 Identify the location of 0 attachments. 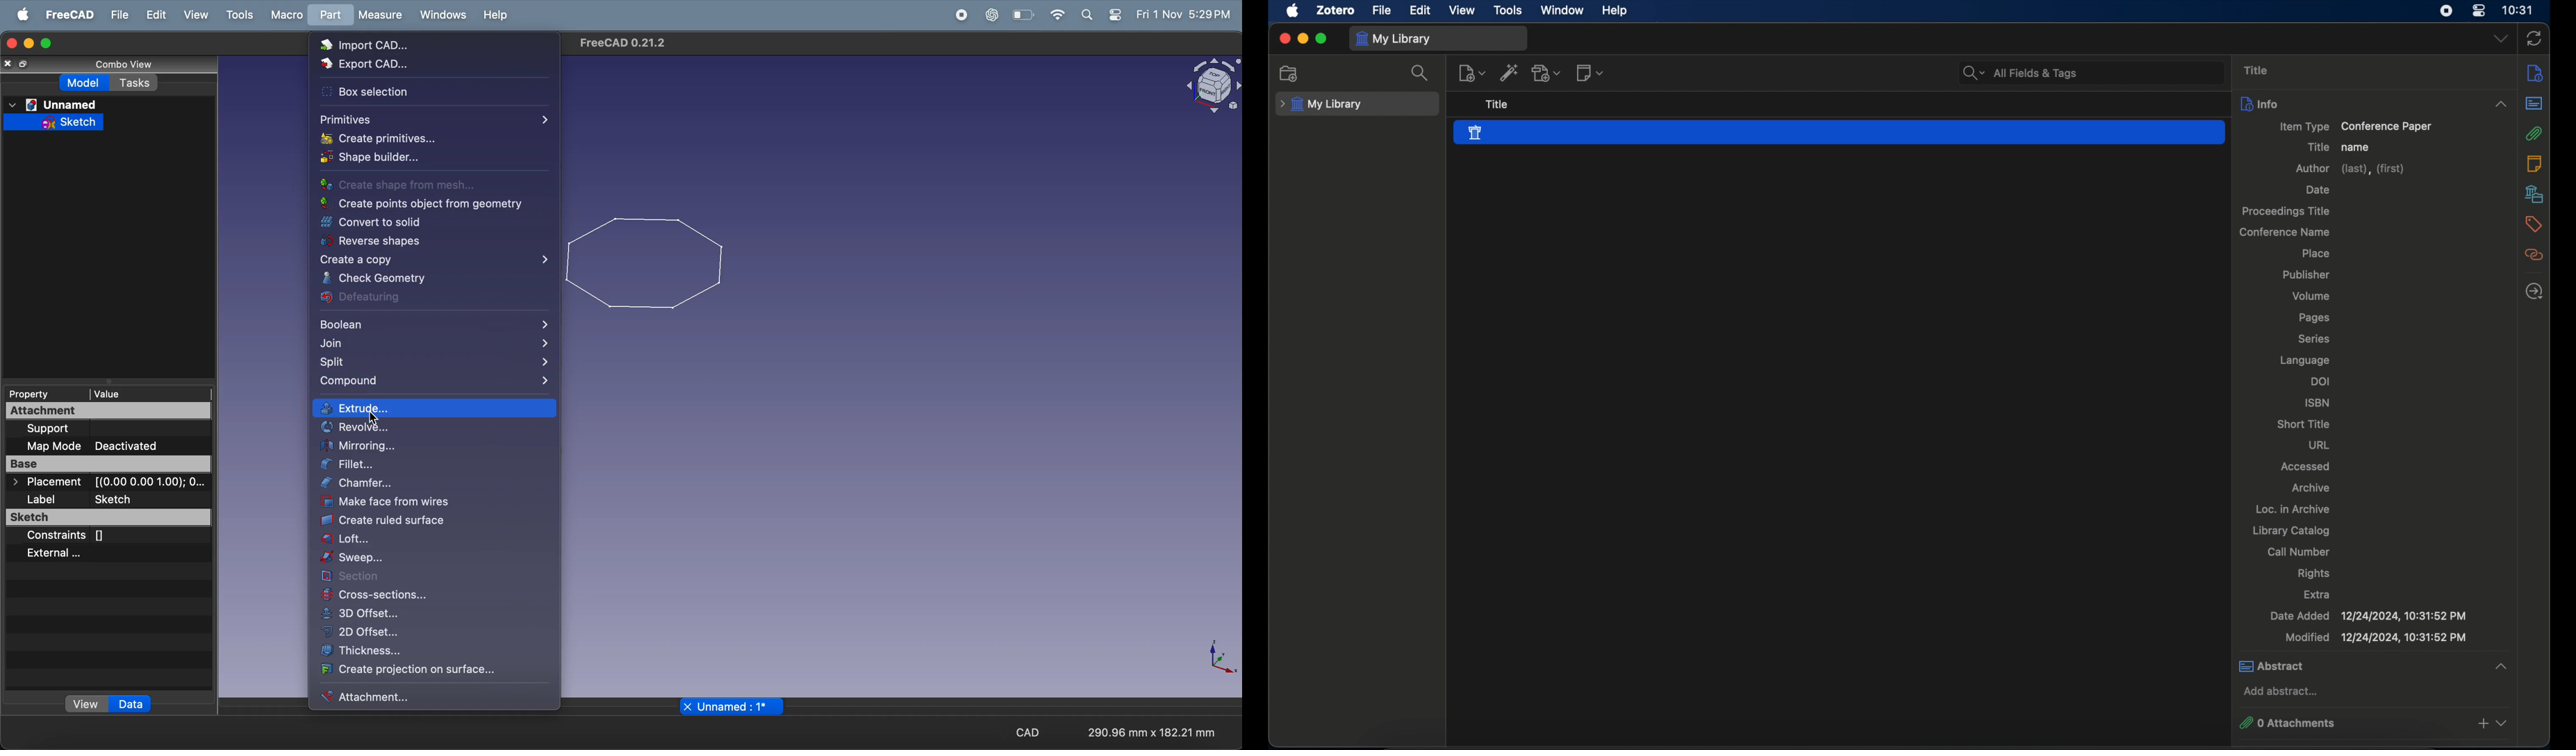
(2375, 723).